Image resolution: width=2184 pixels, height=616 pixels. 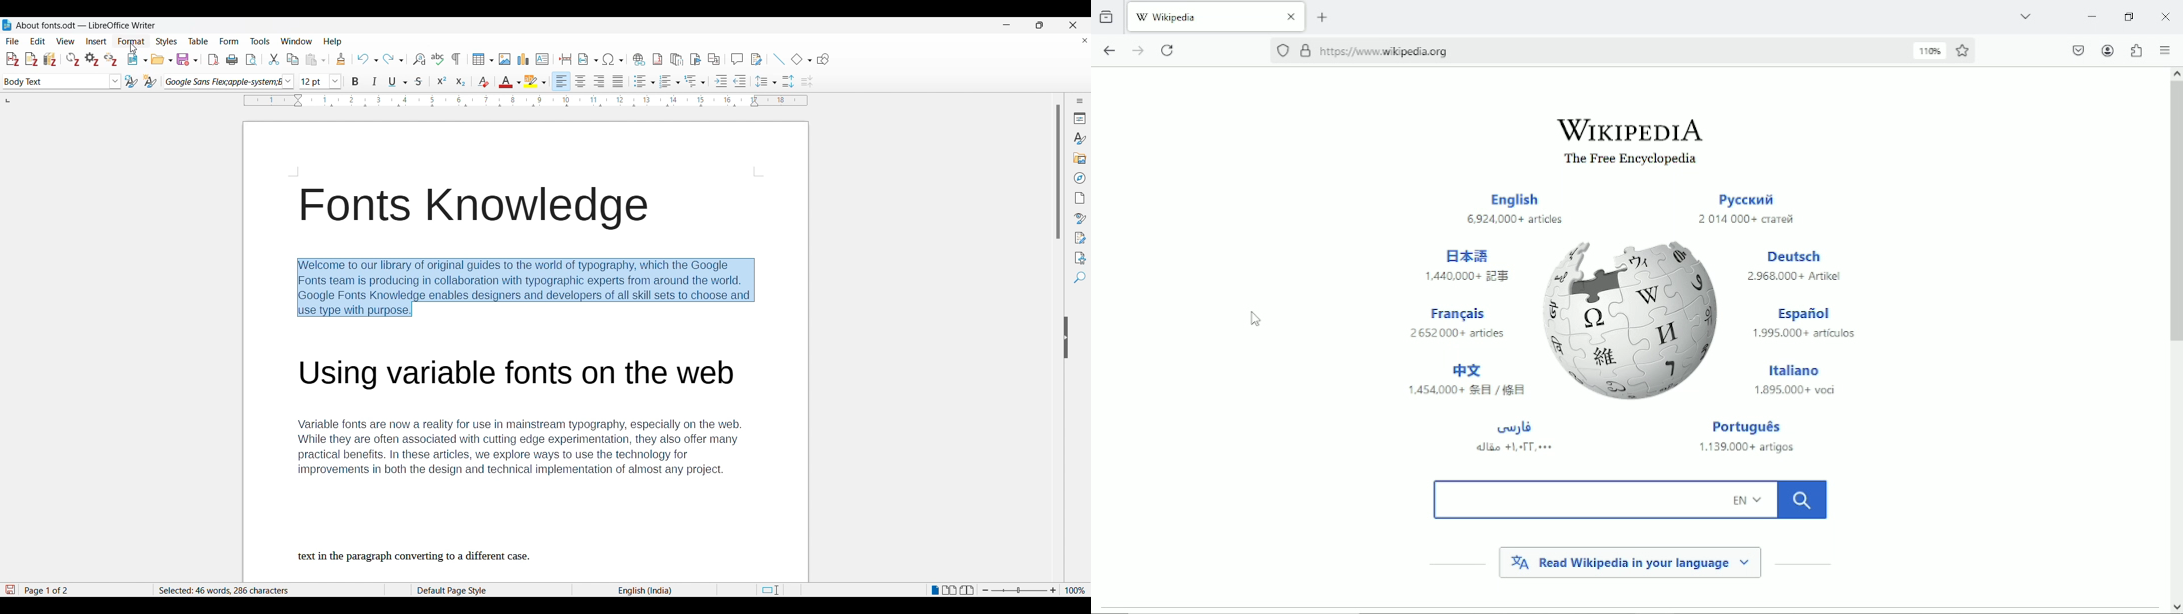 What do you see at coordinates (639, 59) in the screenshot?
I see `Insert hyperlink` at bounding box center [639, 59].